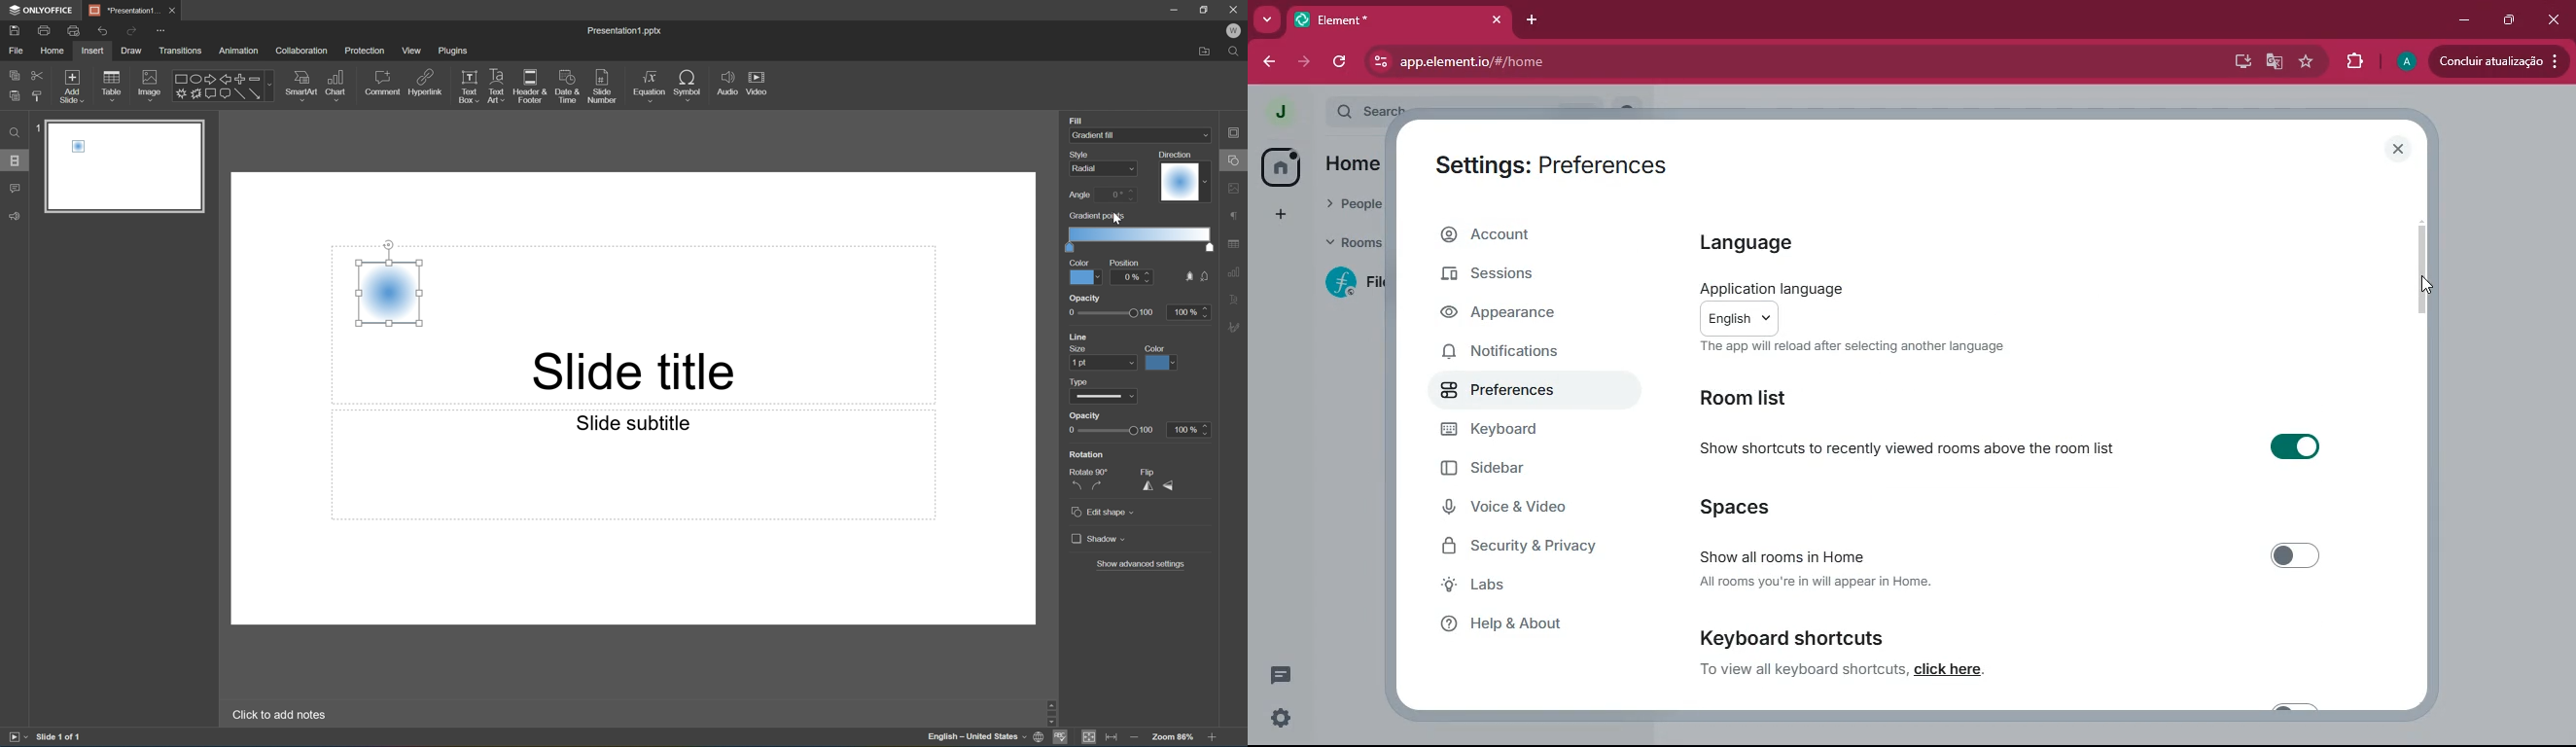 The width and height of the screenshot is (2576, 756). I want to click on quick settings, so click(1282, 719).